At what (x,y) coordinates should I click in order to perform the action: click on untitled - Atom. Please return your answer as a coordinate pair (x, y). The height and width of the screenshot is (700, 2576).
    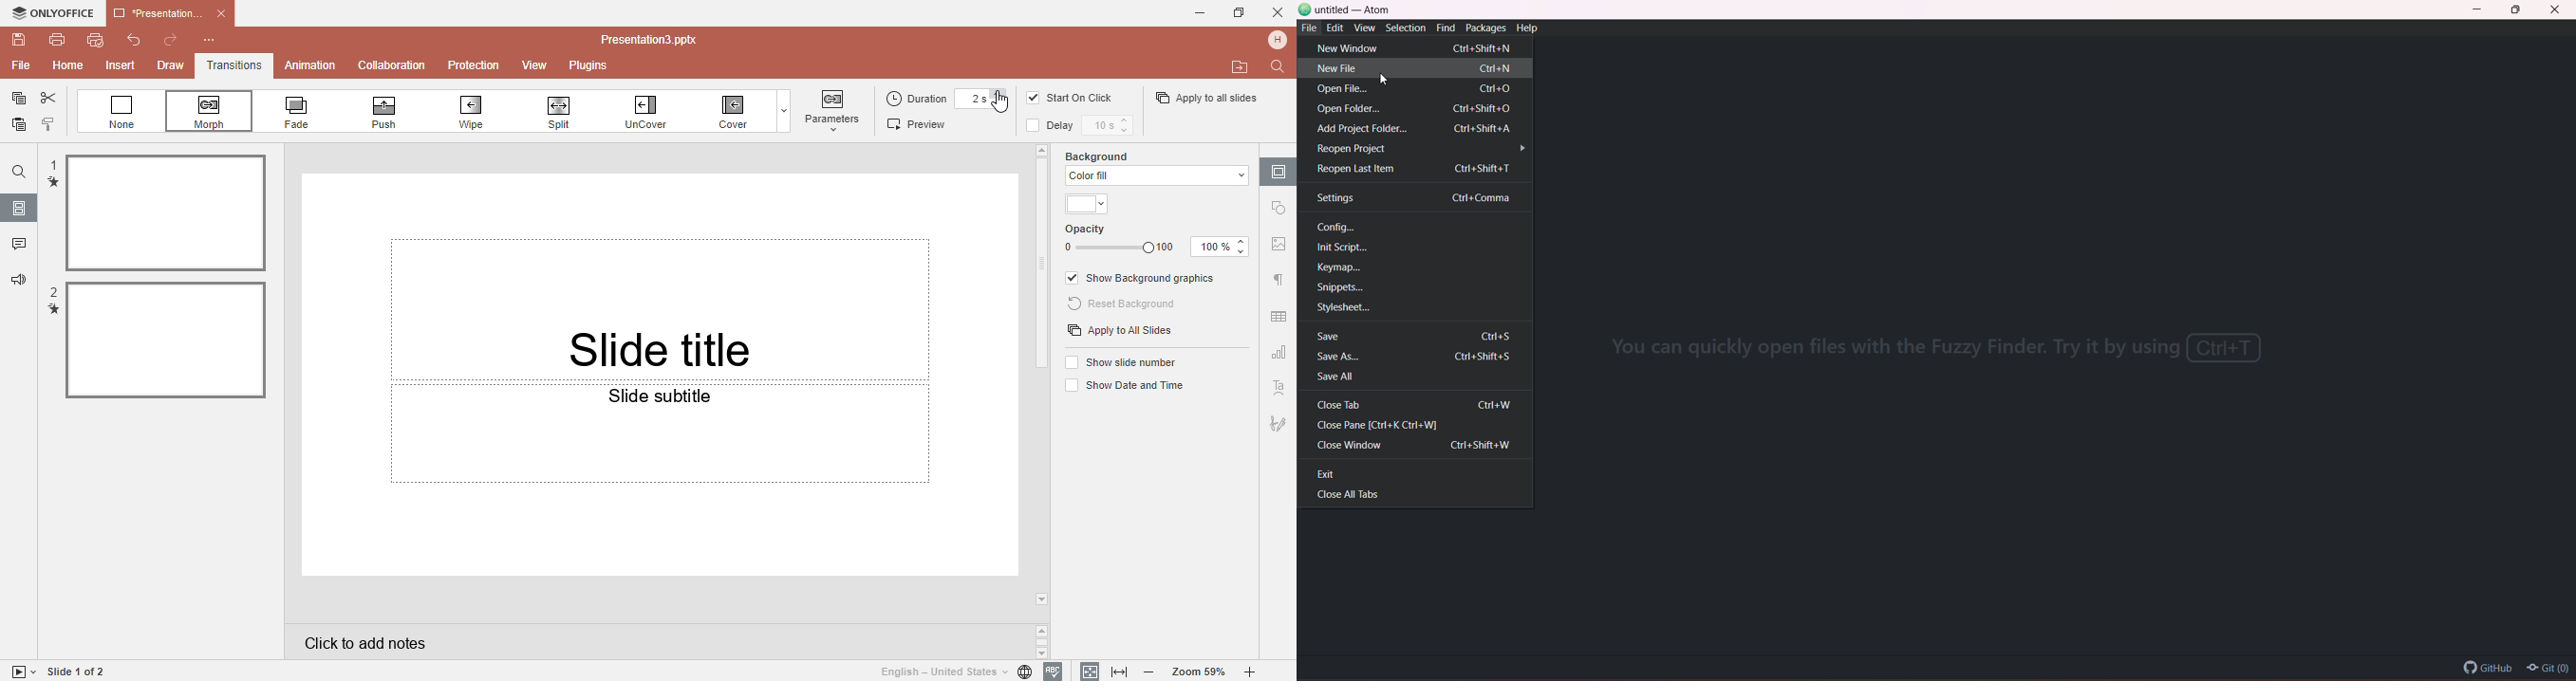
    Looking at the image, I should click on (1354, 11).